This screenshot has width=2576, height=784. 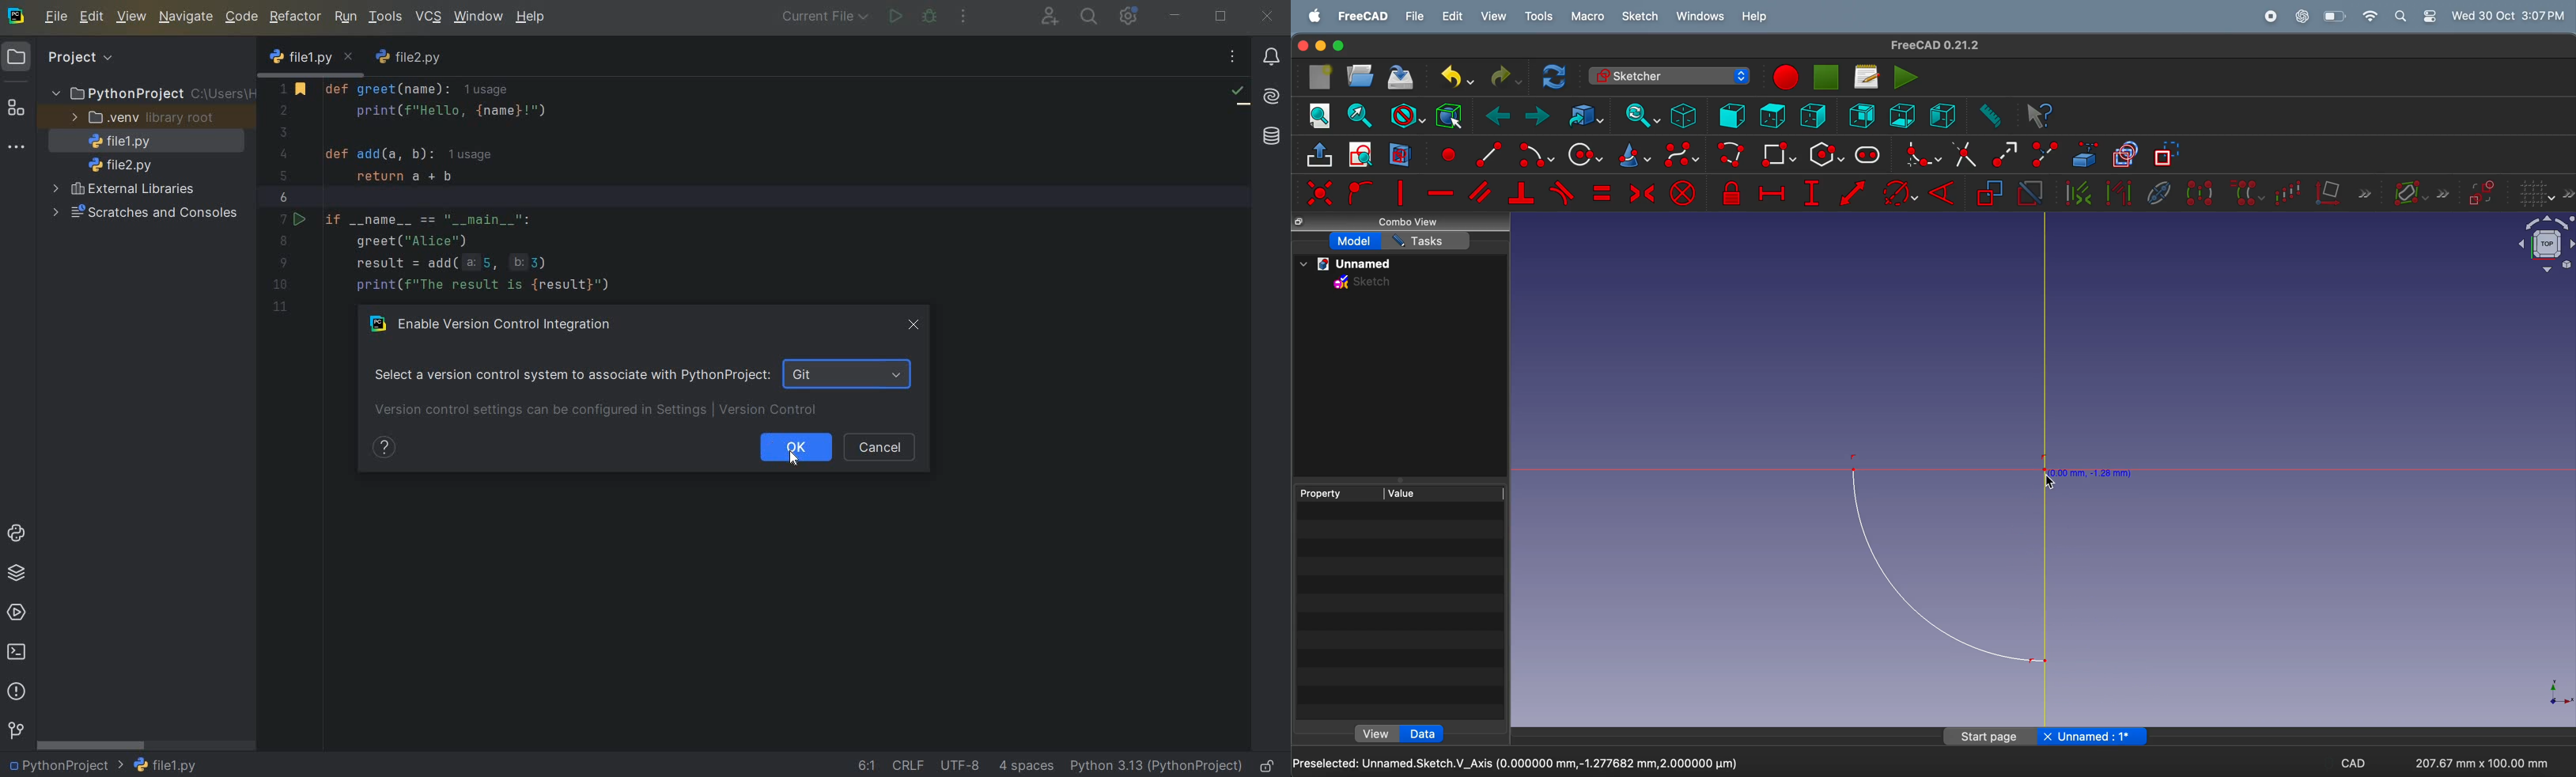 What do you see at coordinates (1449, 115) in the screenshot?
I see `bounding box` at bounding box center [1449, 115].